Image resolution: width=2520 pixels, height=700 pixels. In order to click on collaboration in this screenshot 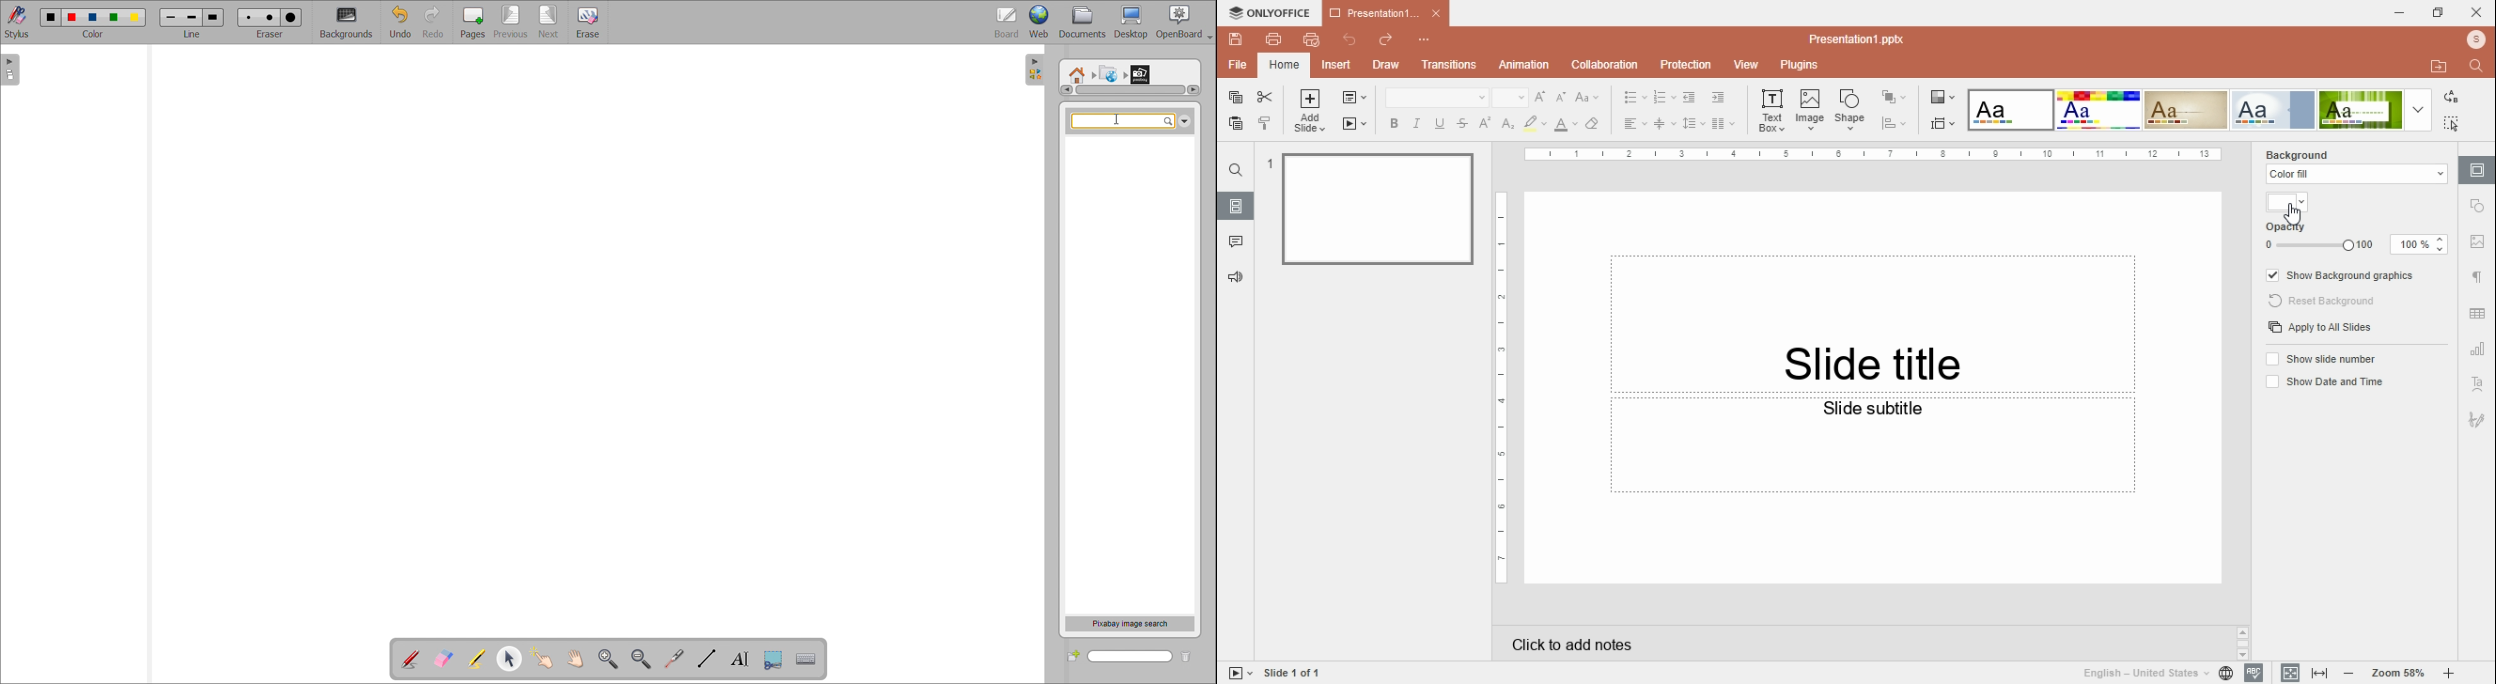, I will do `click(1605, 64)`.